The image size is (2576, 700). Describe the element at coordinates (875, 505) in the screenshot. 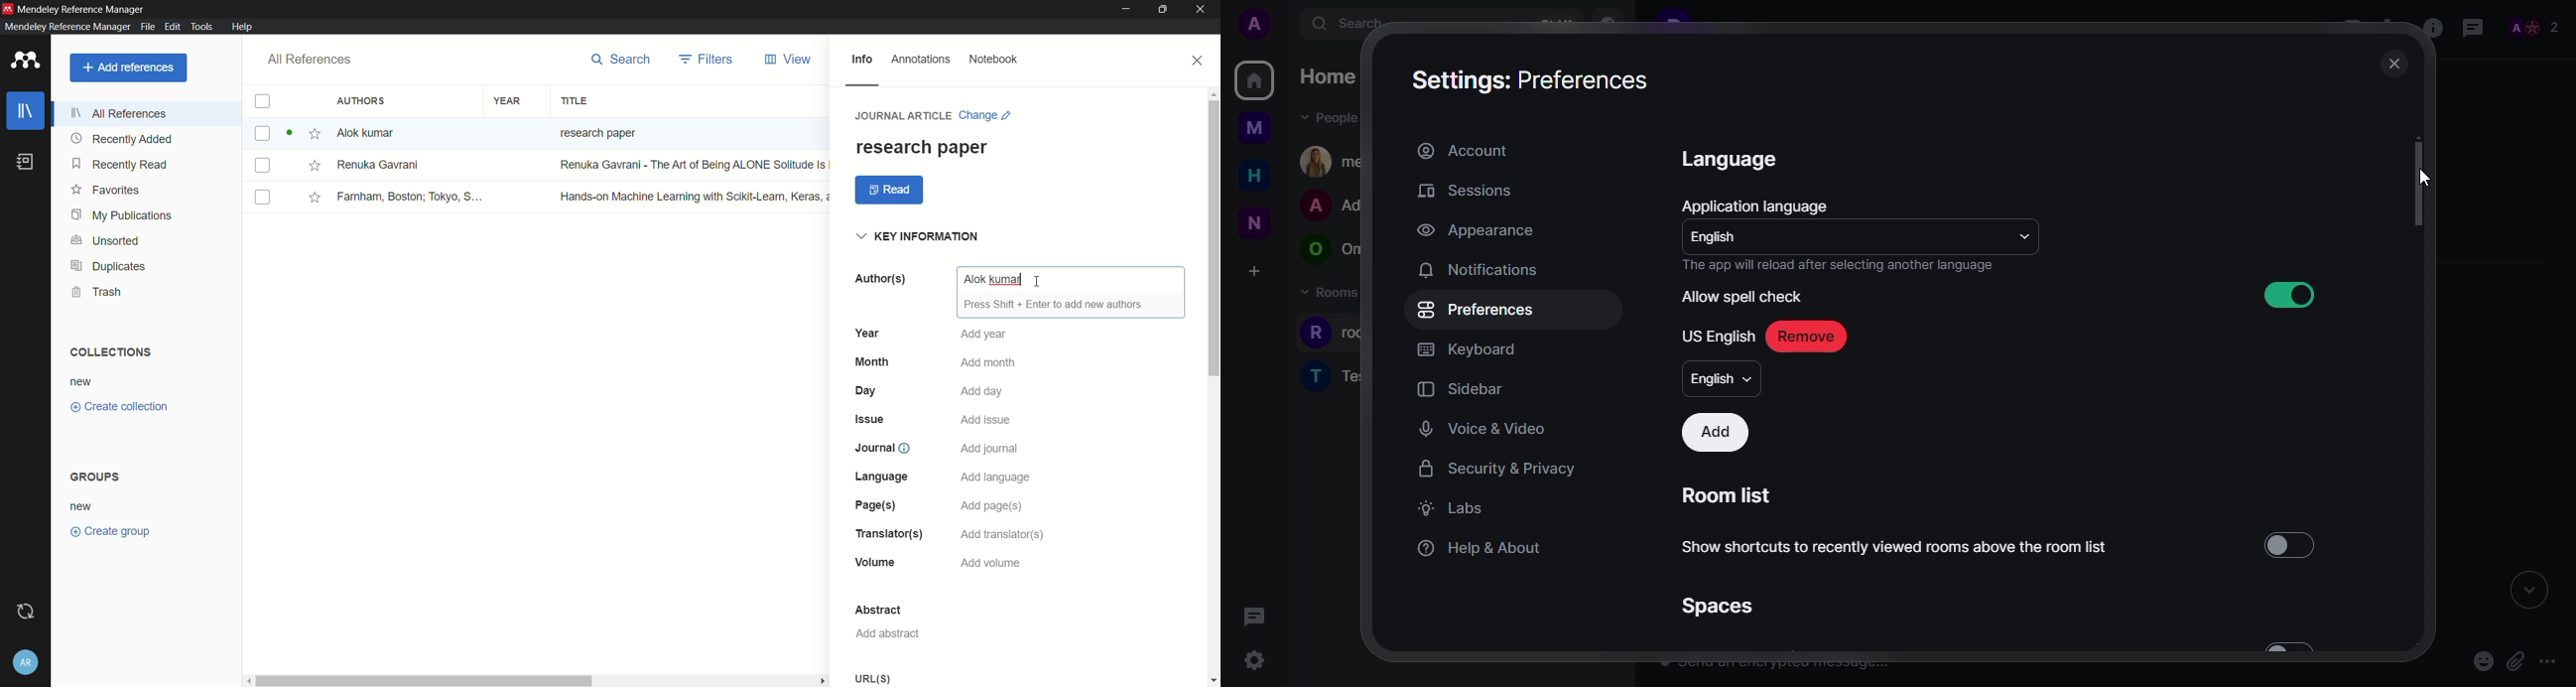

I see `page` at that location.